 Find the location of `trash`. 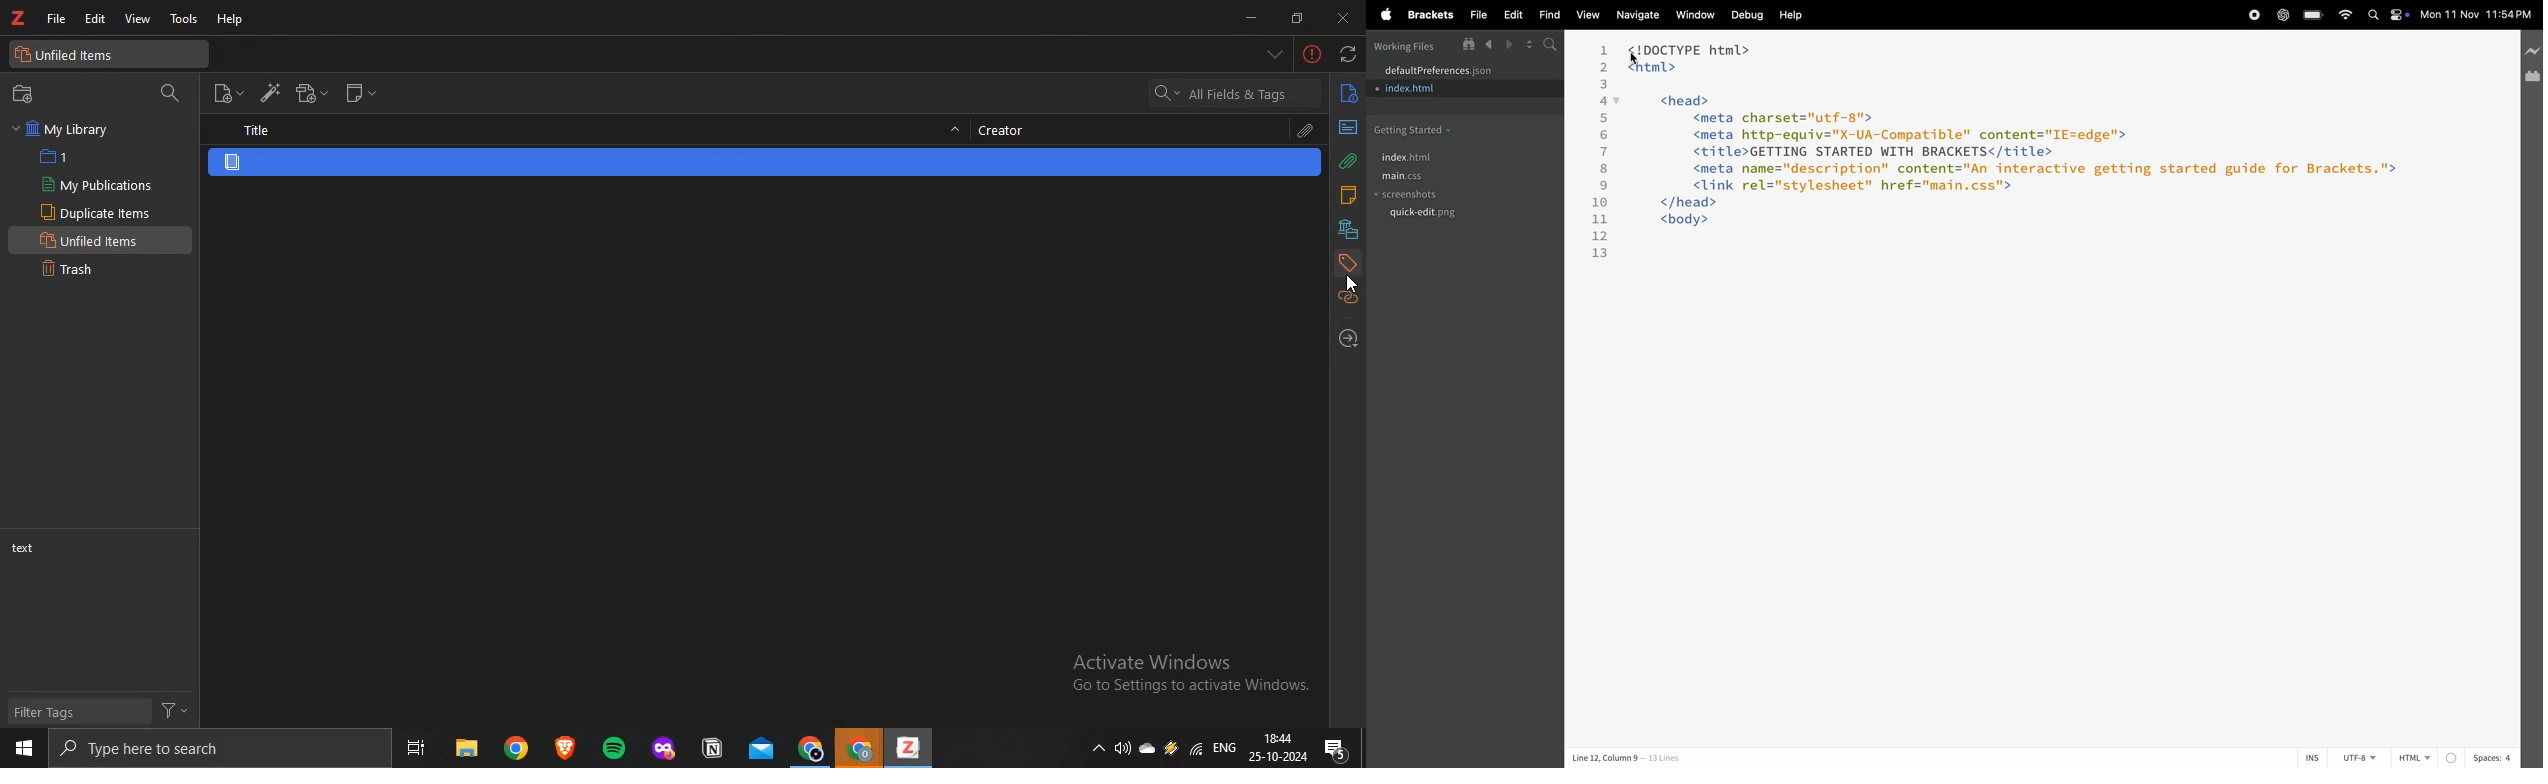

trash is located at coordinates (71, 269).